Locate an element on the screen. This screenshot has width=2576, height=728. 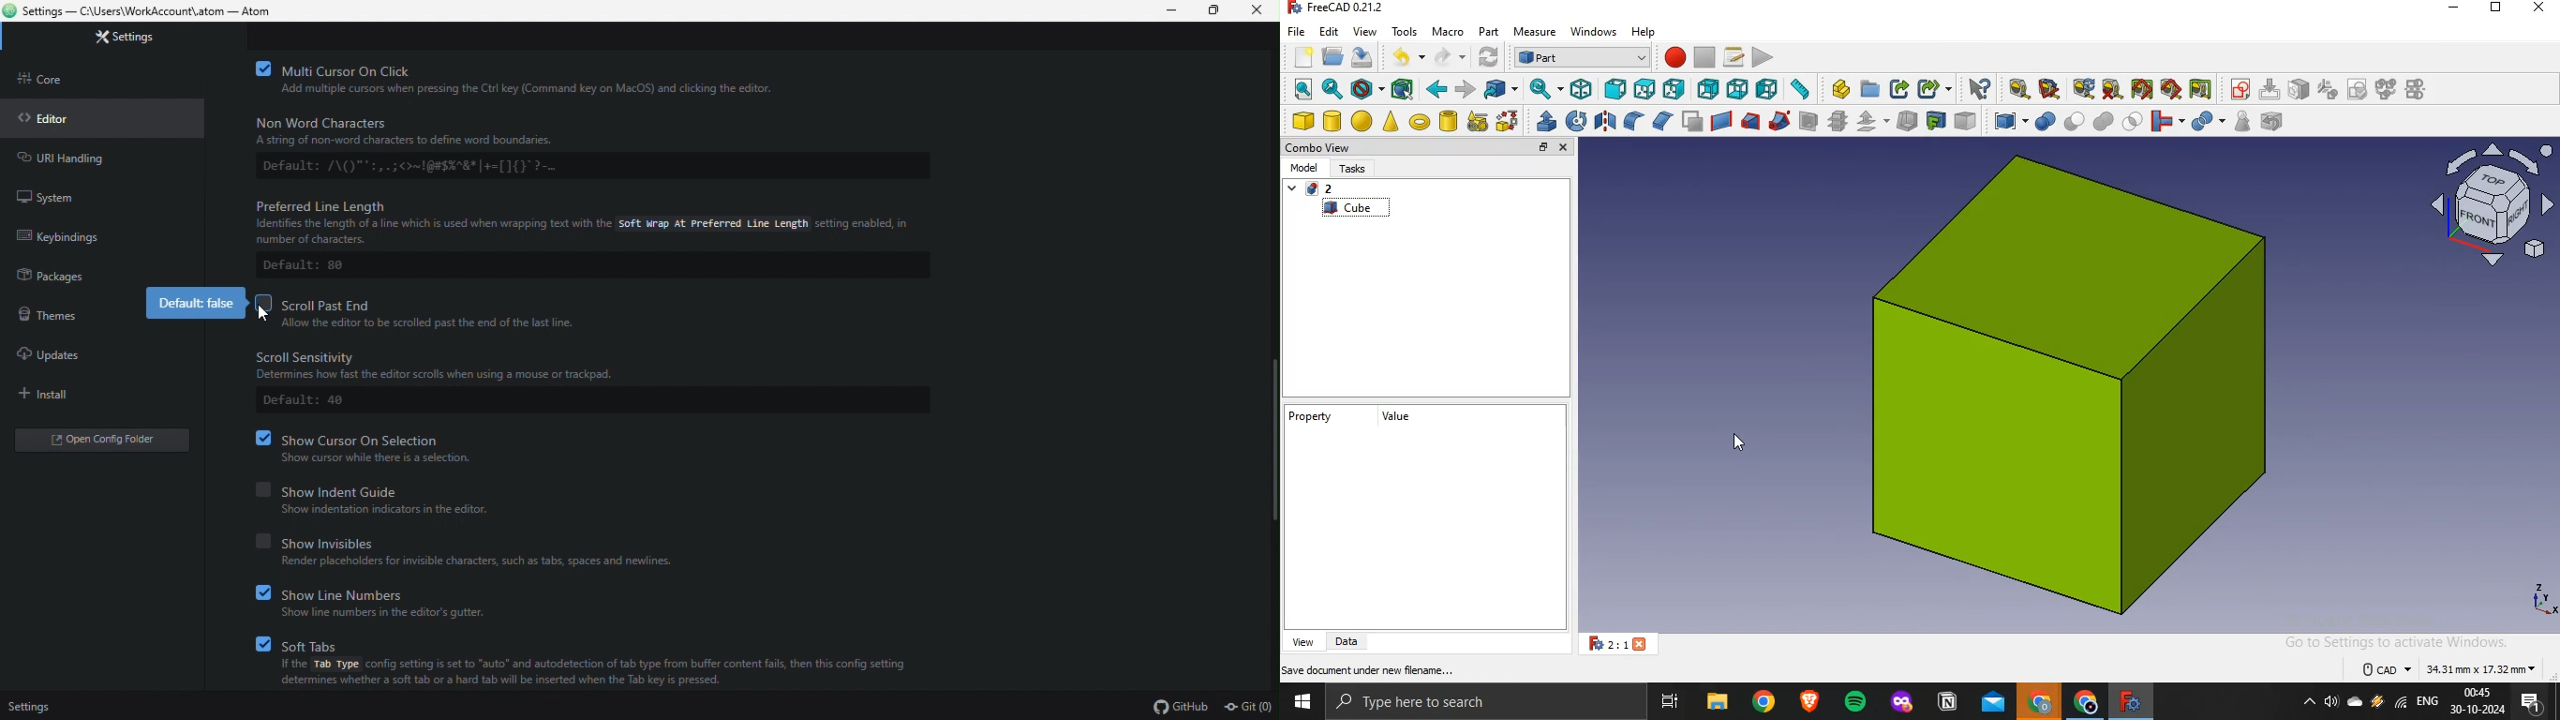
sweep is located at coordinates (1779, 121).